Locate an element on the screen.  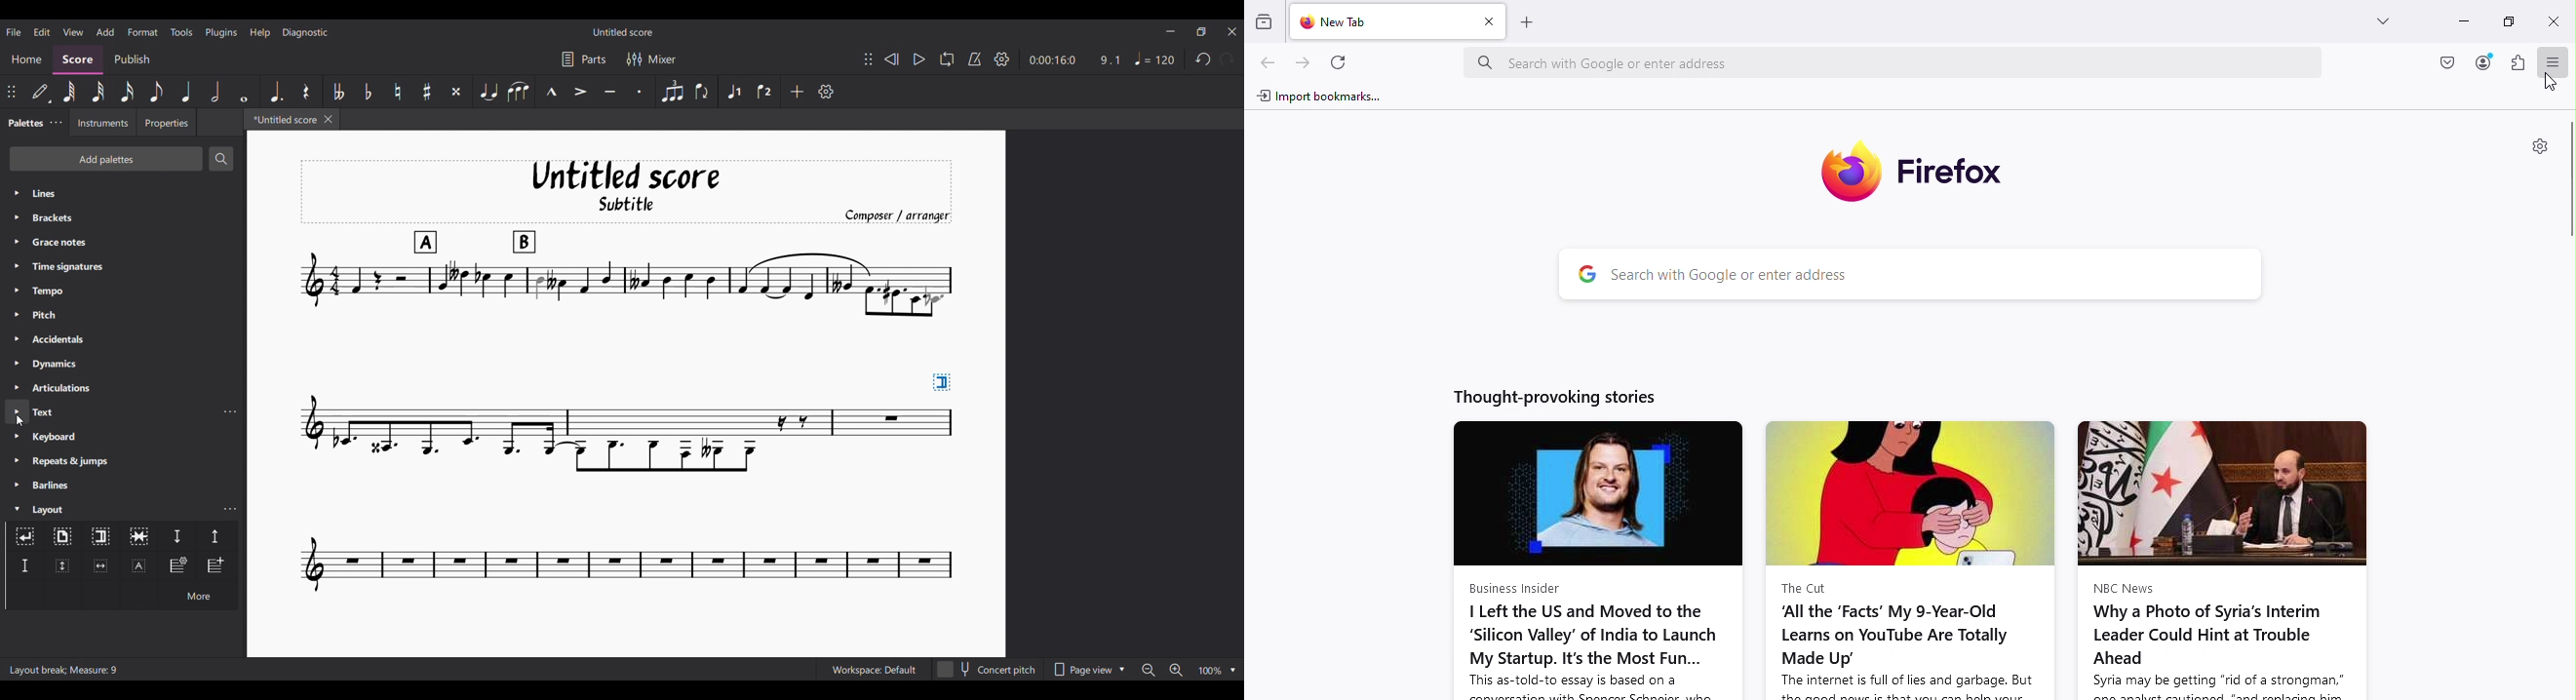
Zoom options is located at coordinates (1218, 670).